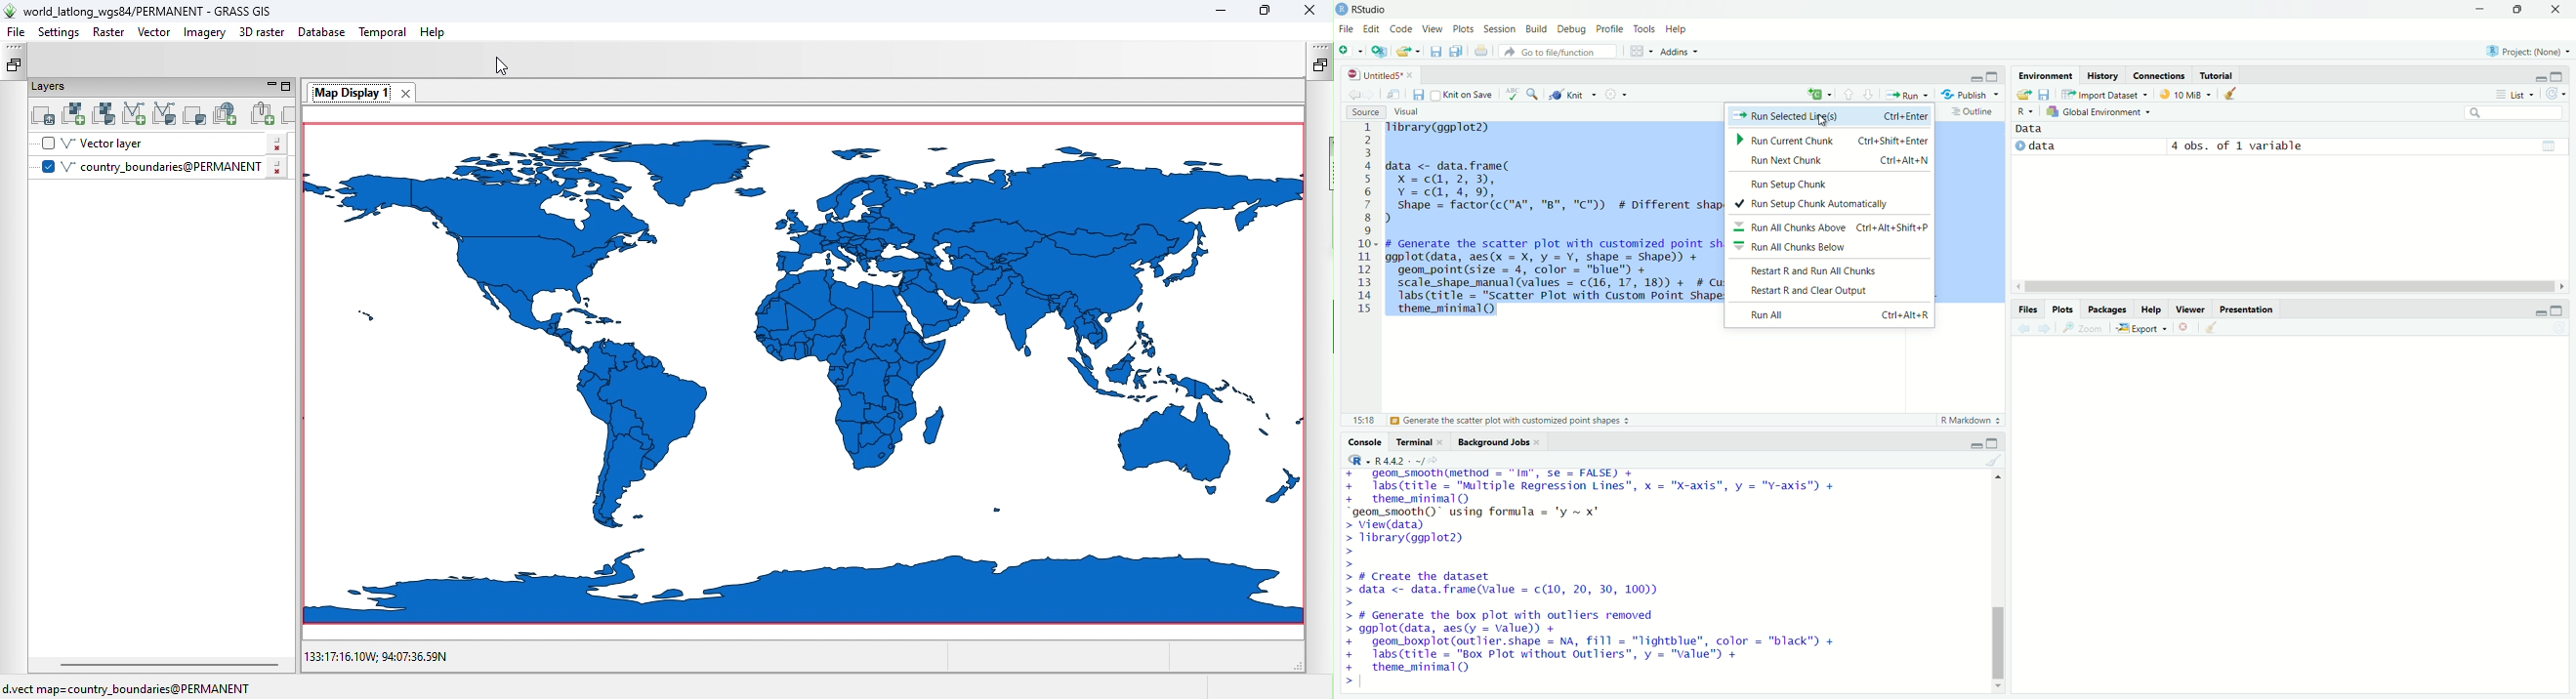 The width and height of the screenshot is (2576, 700). I want to click on minimize, so click(1975, 445).